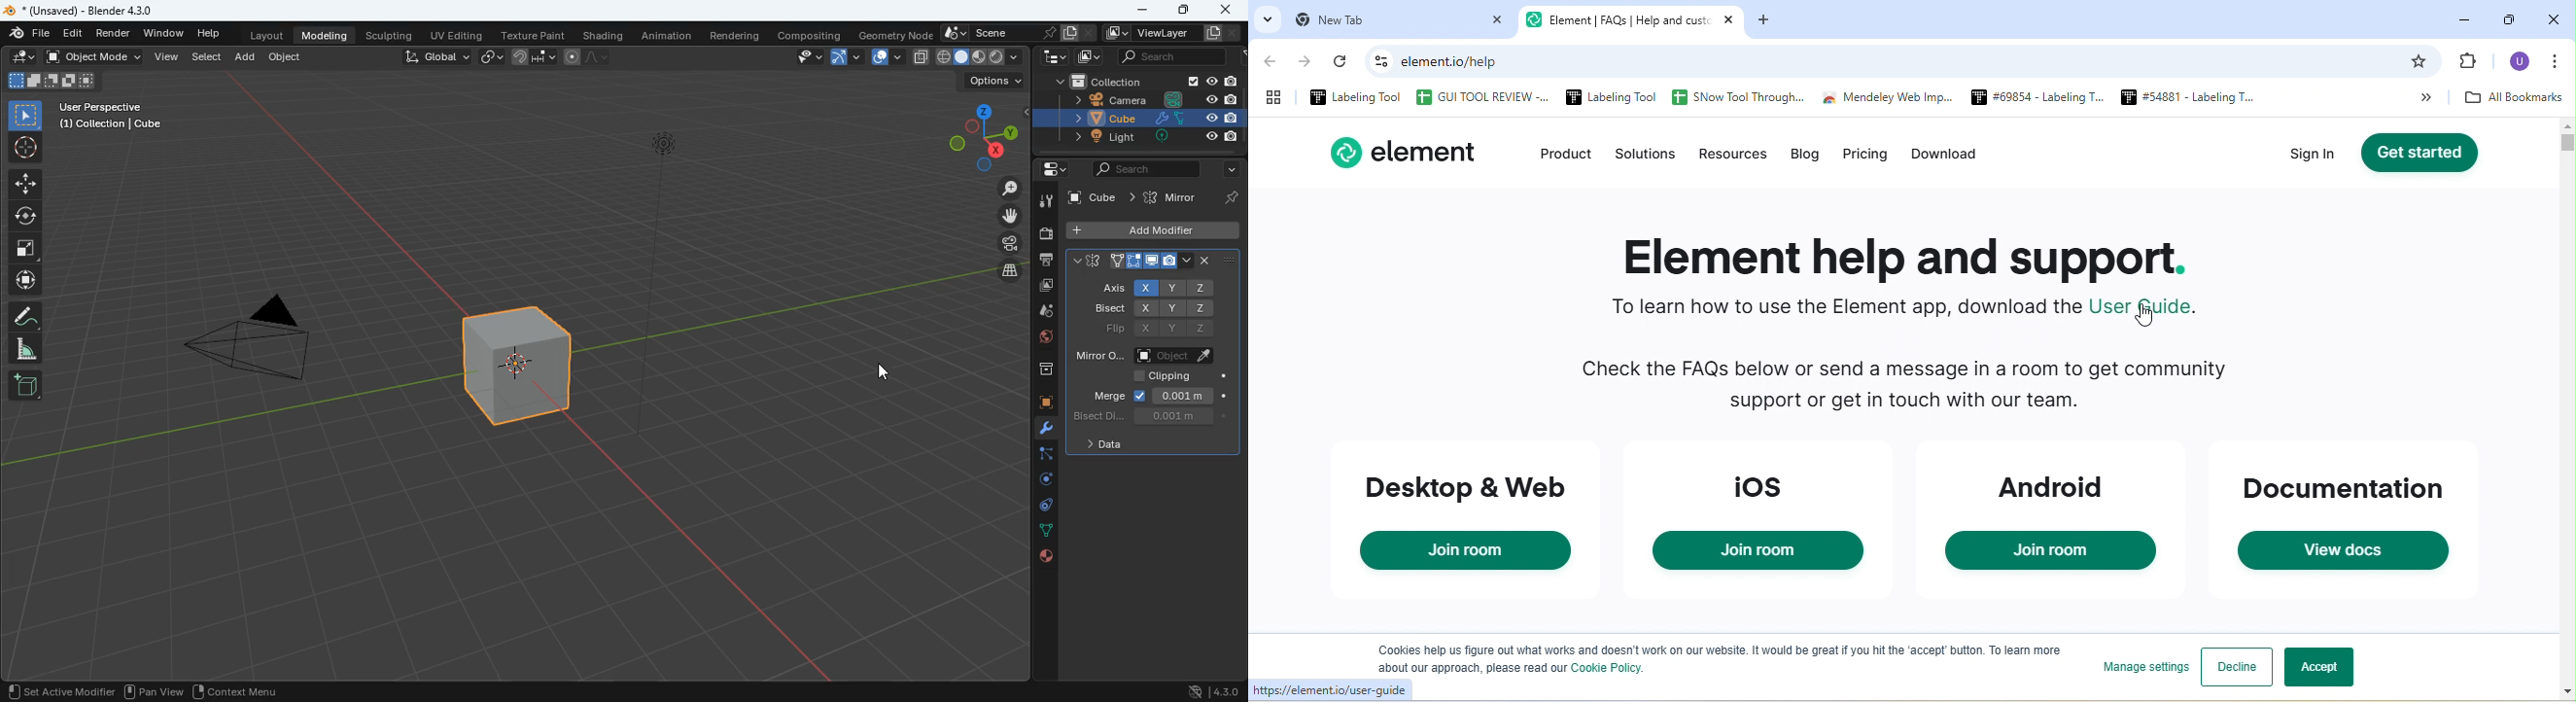 Image resolution: width=2576 pixels, height=728 pixels. What do you see at coordinates (2313, 159) in the screenshot?
I see `sign in` at bounding box center [2313, 159].